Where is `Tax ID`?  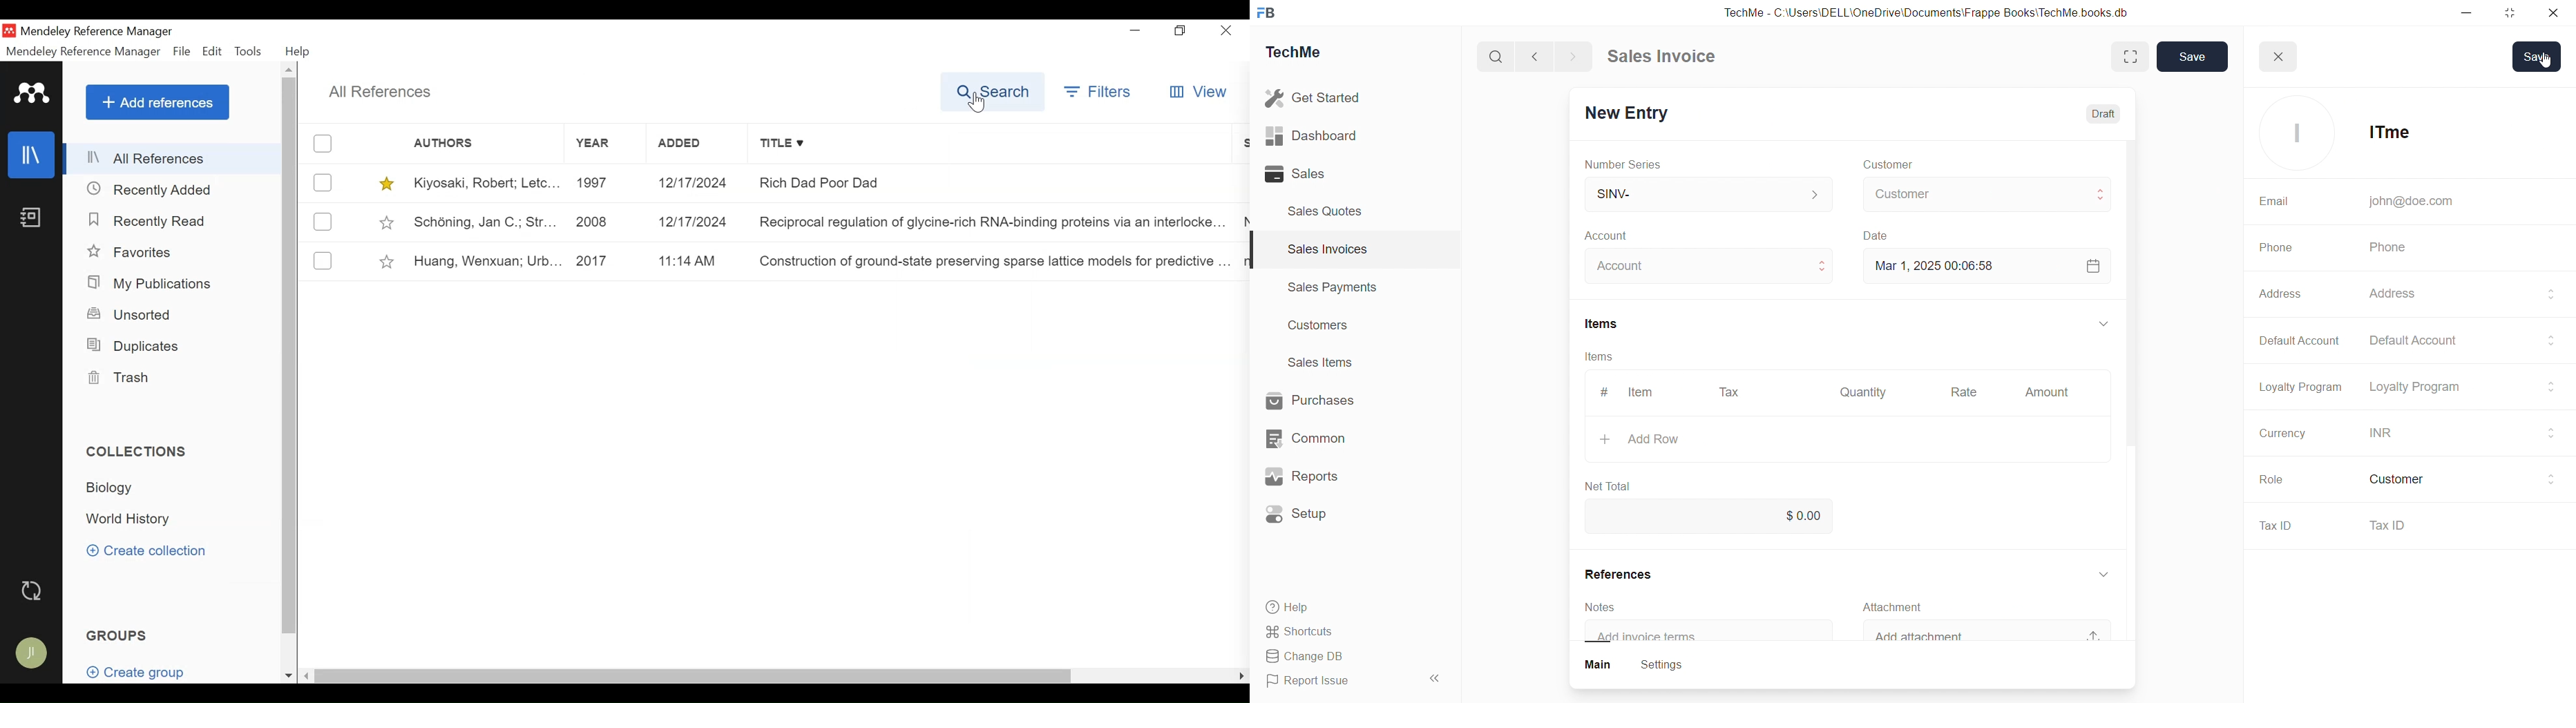 Tax ID is located at coordinates (2277, 527).